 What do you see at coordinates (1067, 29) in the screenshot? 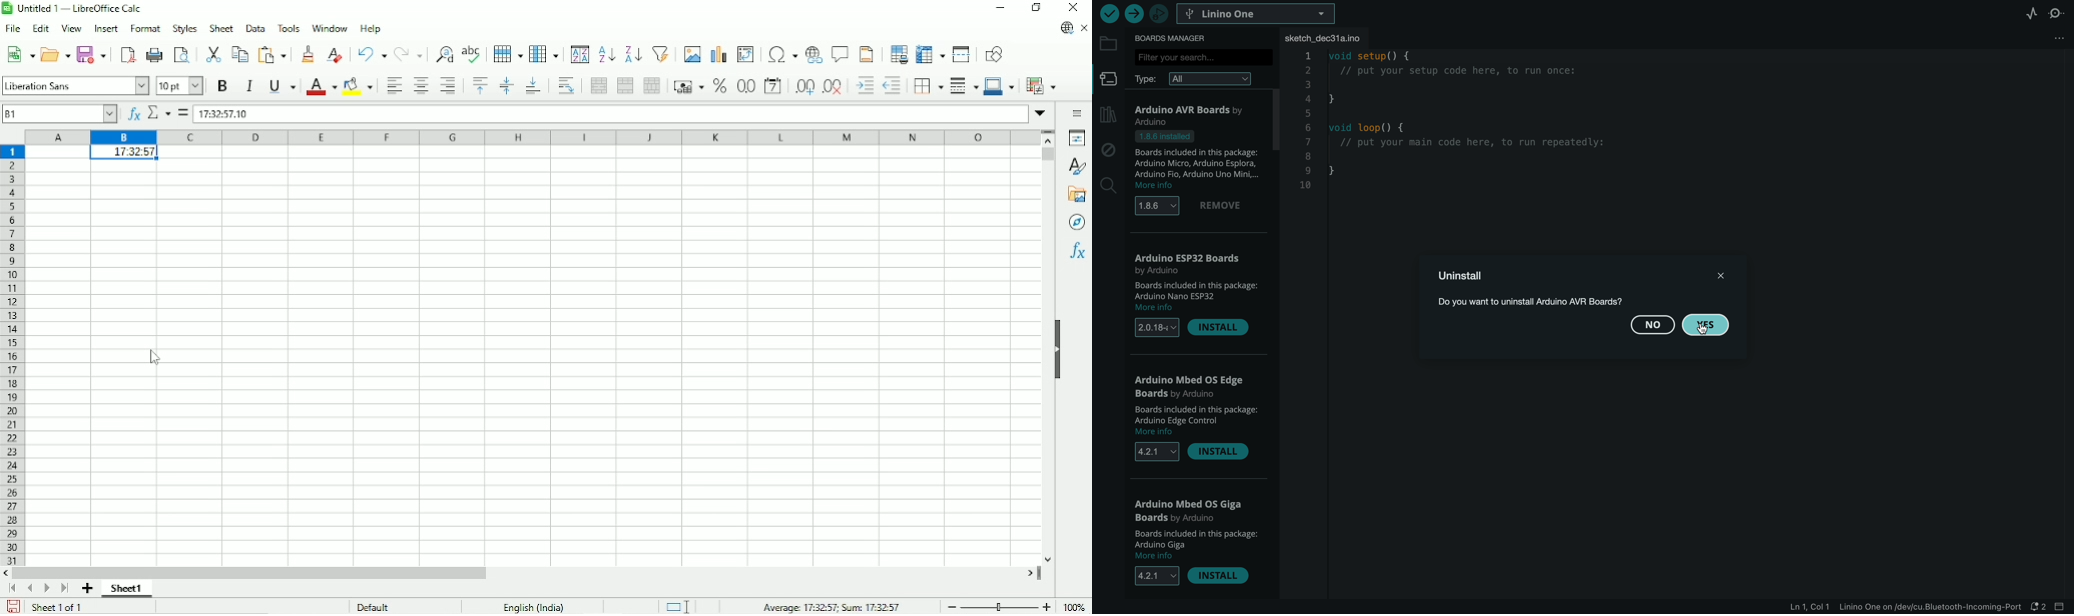
I see `Update available` at bounding box center [1067, 29].